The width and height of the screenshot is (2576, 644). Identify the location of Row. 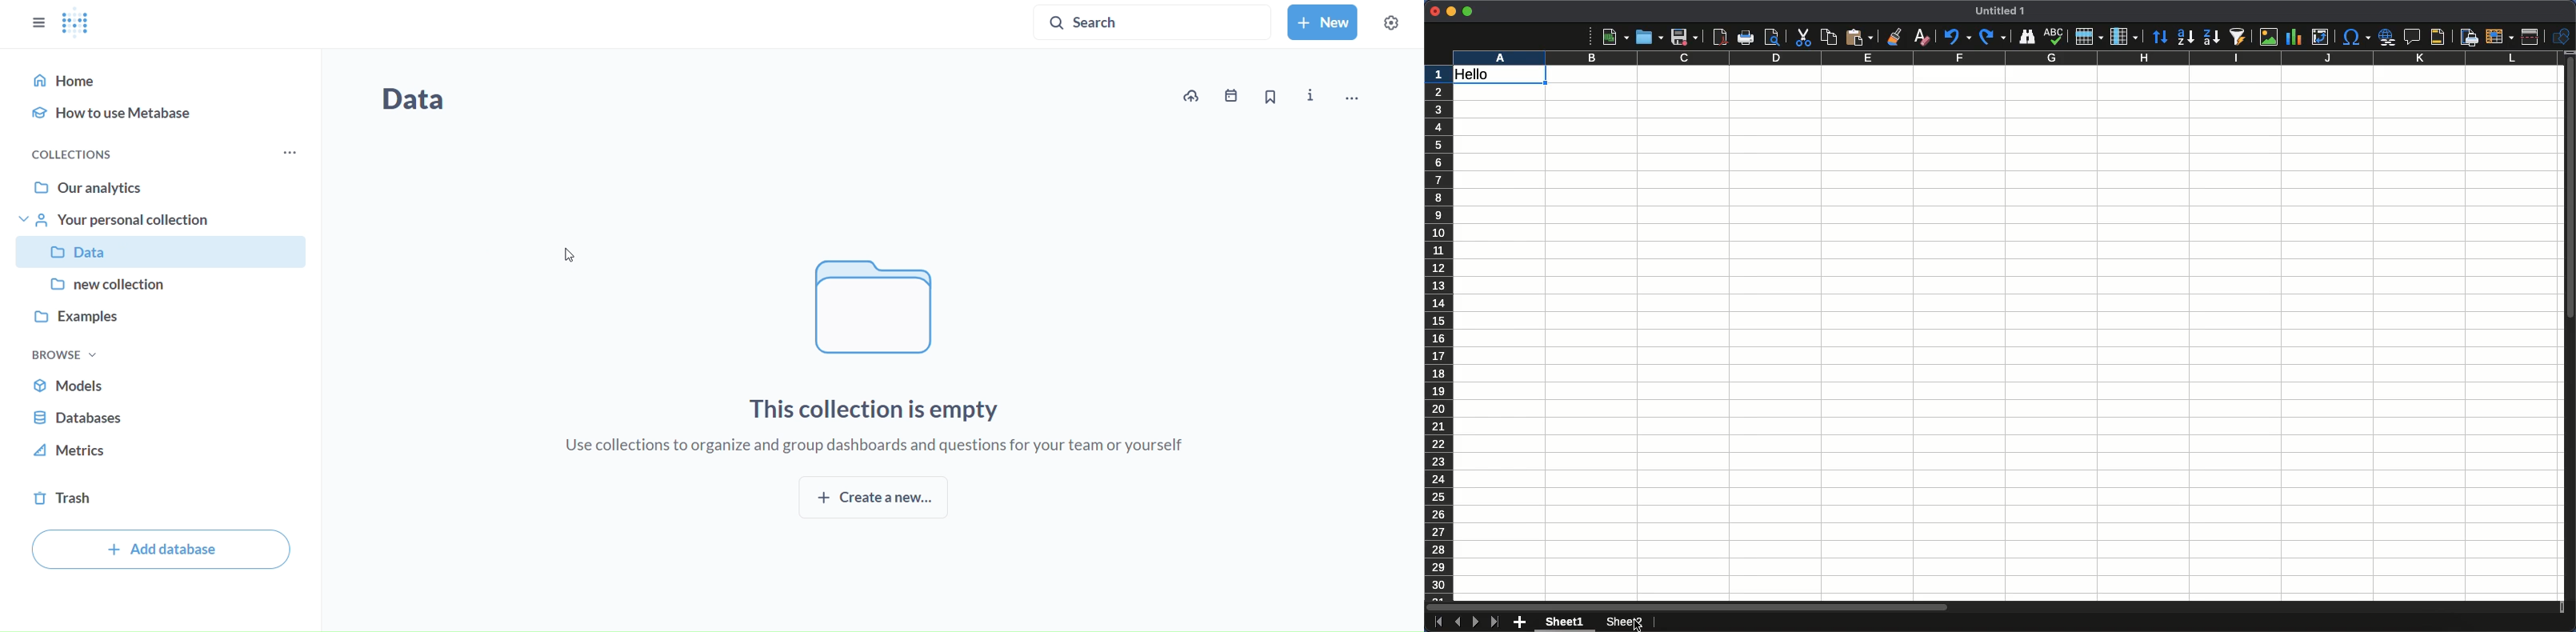
(2090, 36).